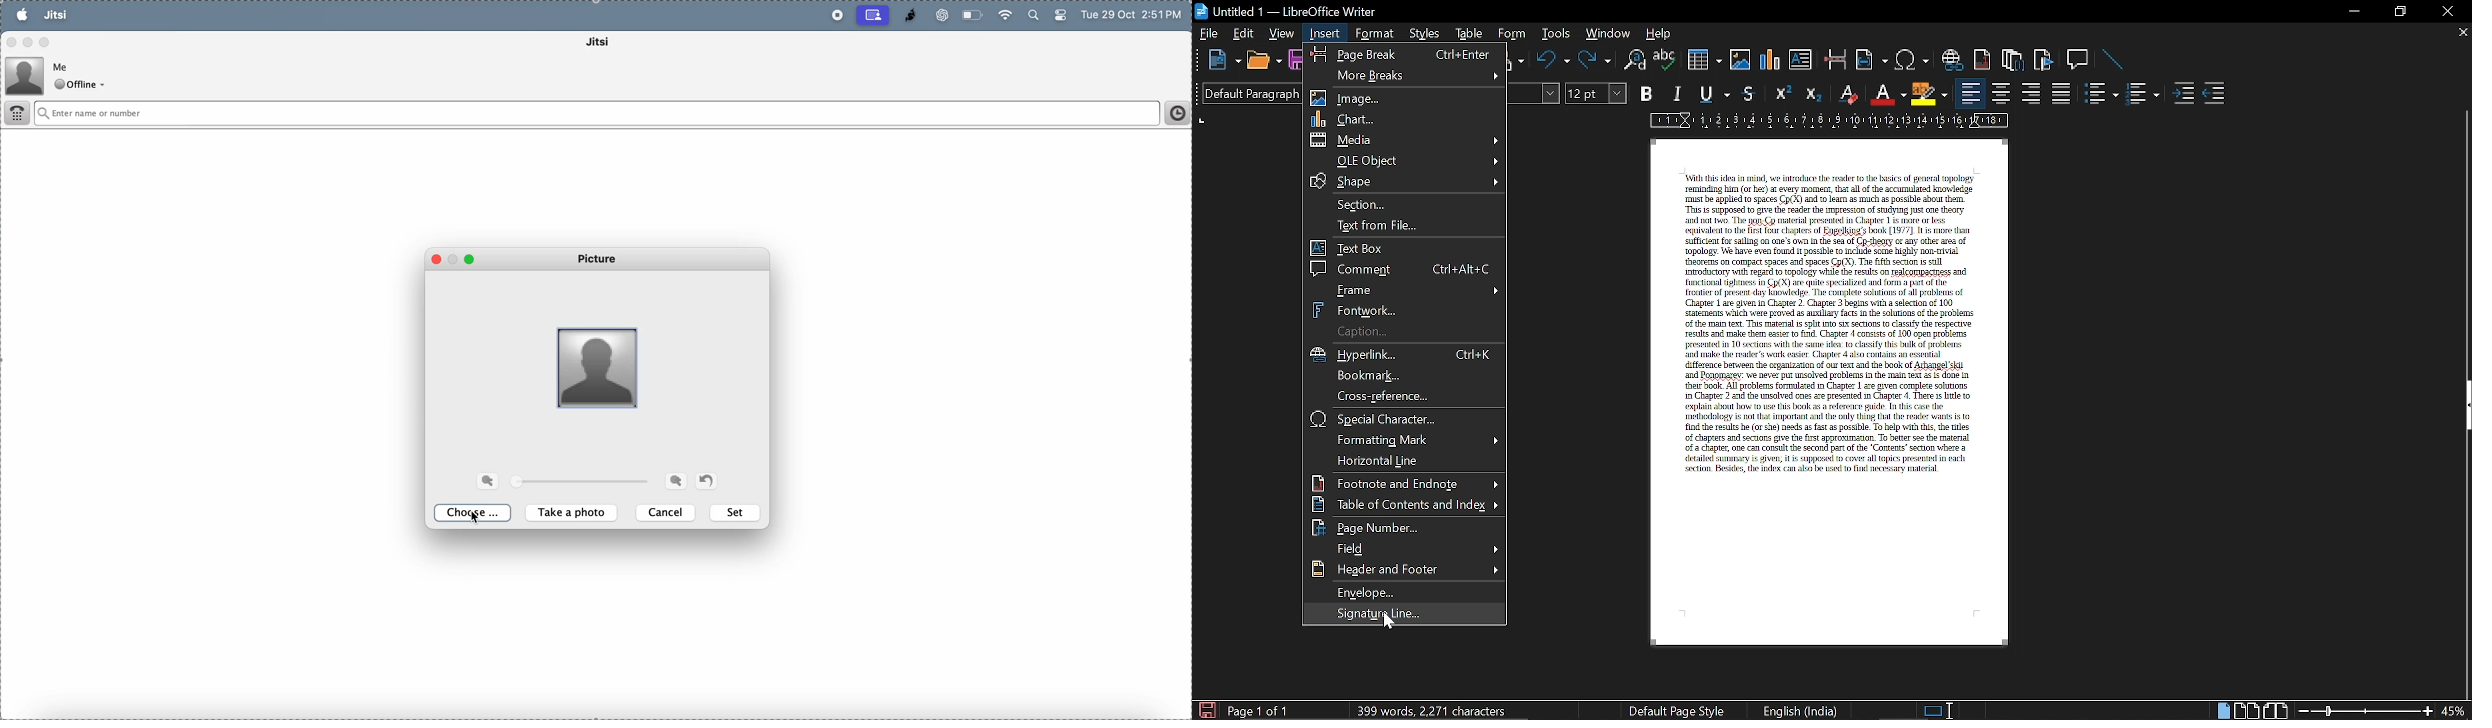 This screenshot has width=2492, height=728. What do you see at coordinates (1402, 268) in the screenshot?
I see `comment` at bounding box center [1402, 268].